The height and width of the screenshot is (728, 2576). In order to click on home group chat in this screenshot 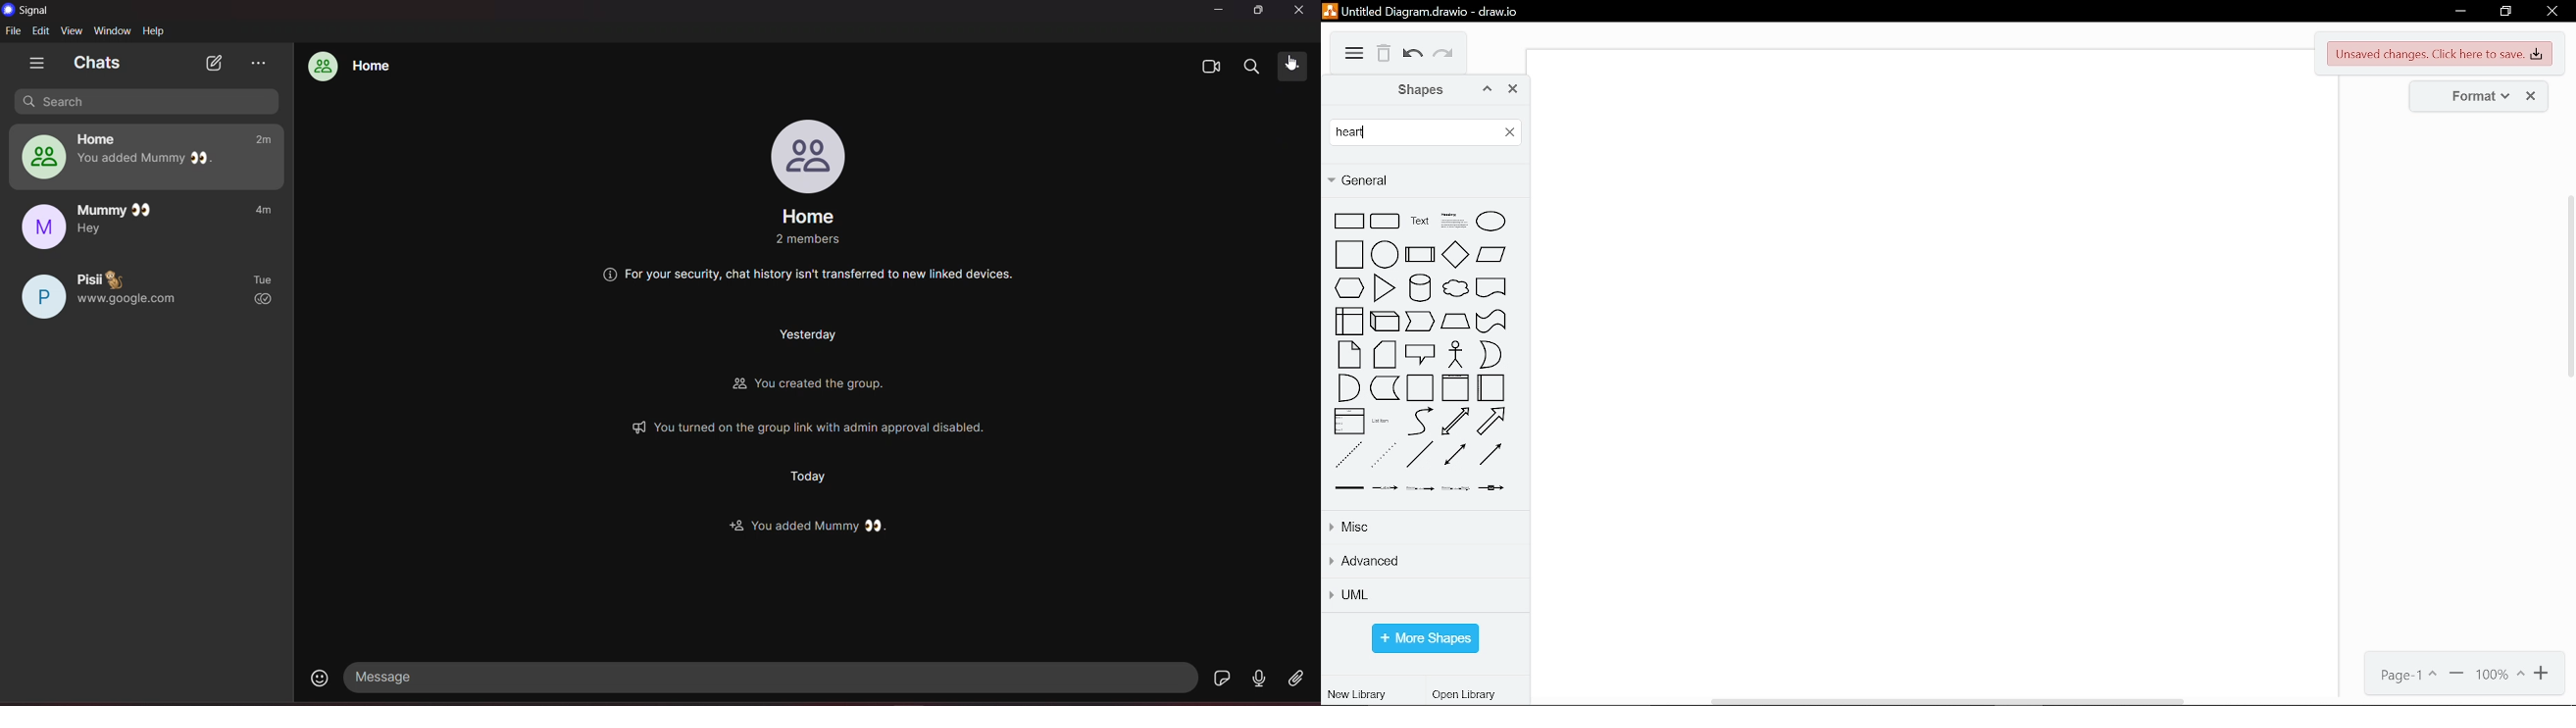, I will do `click(151, 156)`.